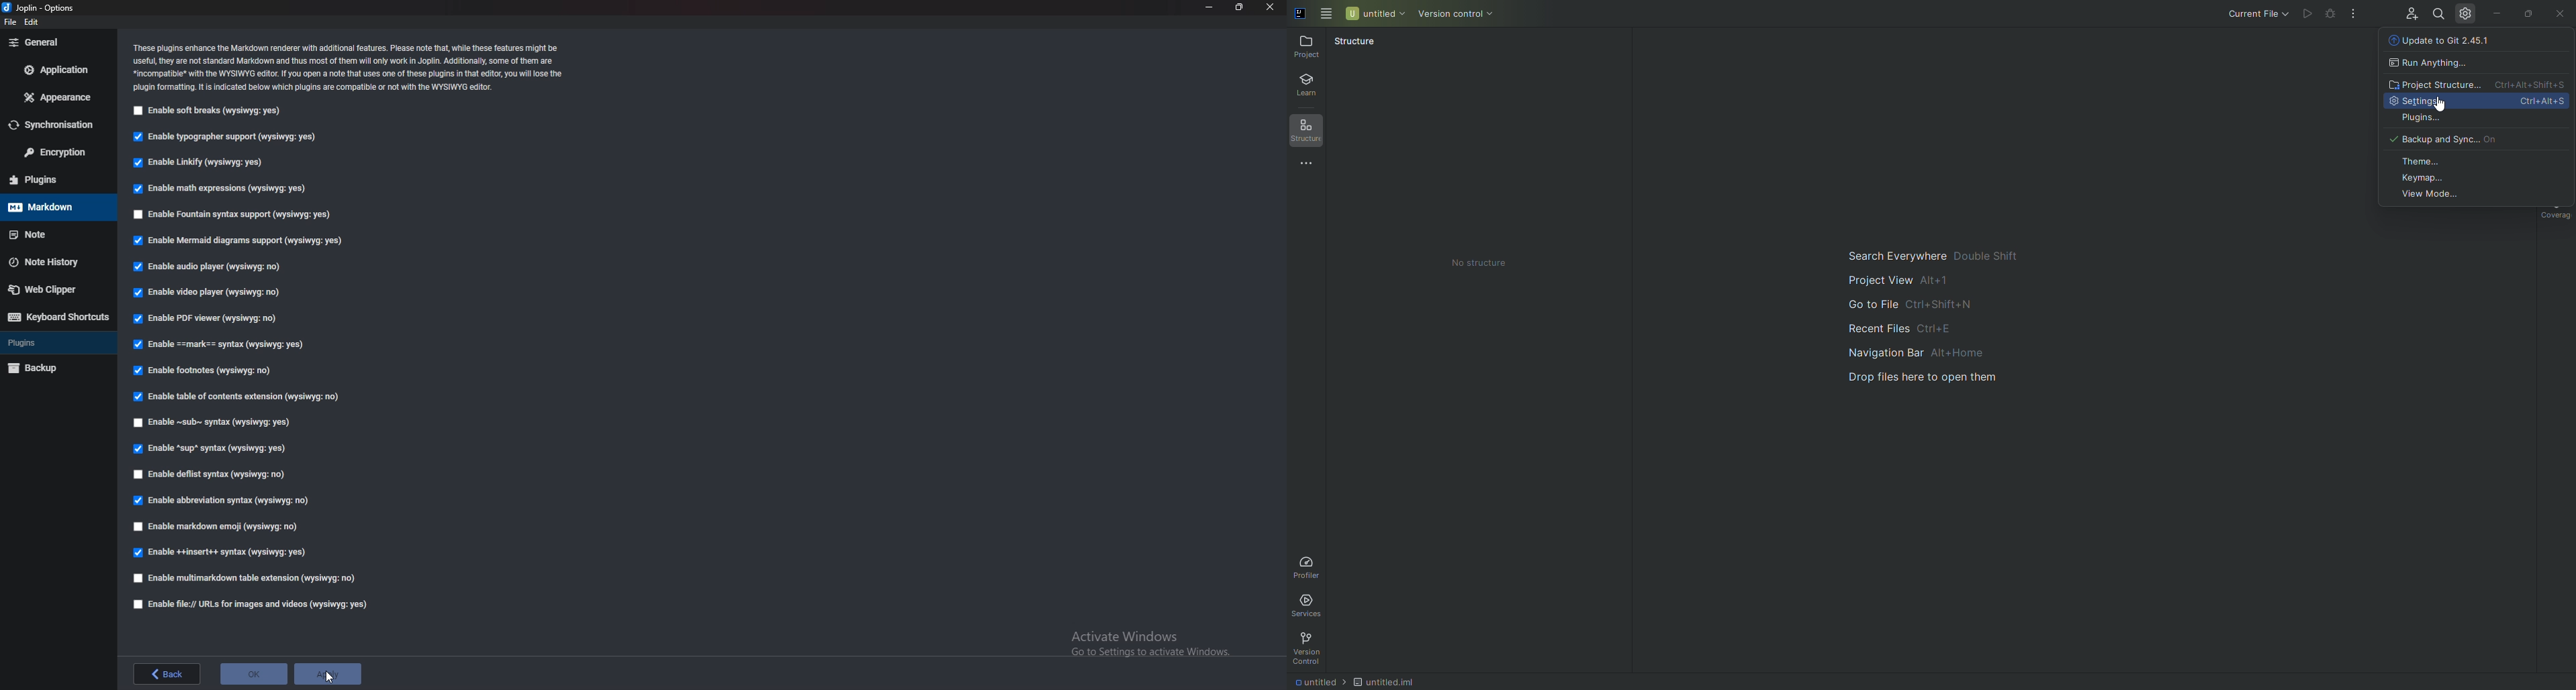 This screenshot has height=700, width=2576. Describe the element at coordinates (32, 22) in the screenshot. I see `edit` at that location.